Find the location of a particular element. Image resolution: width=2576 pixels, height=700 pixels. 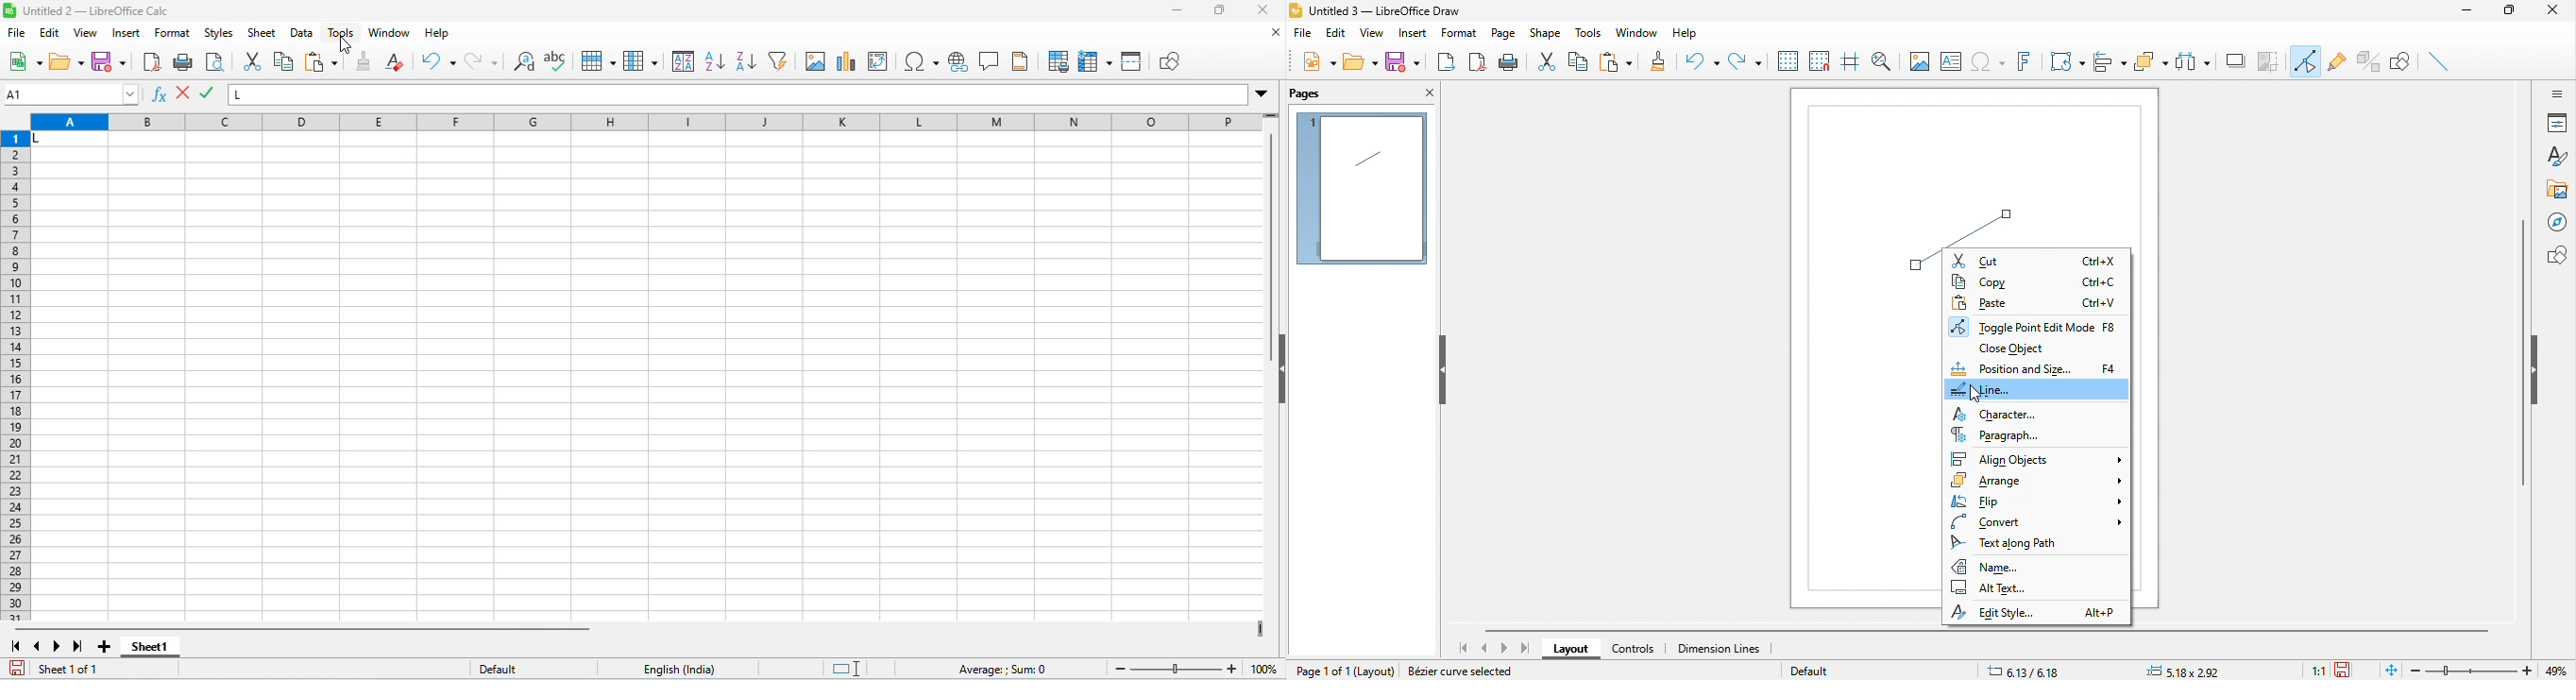

horizontal scroll bar is located at coordinates (307, 629).